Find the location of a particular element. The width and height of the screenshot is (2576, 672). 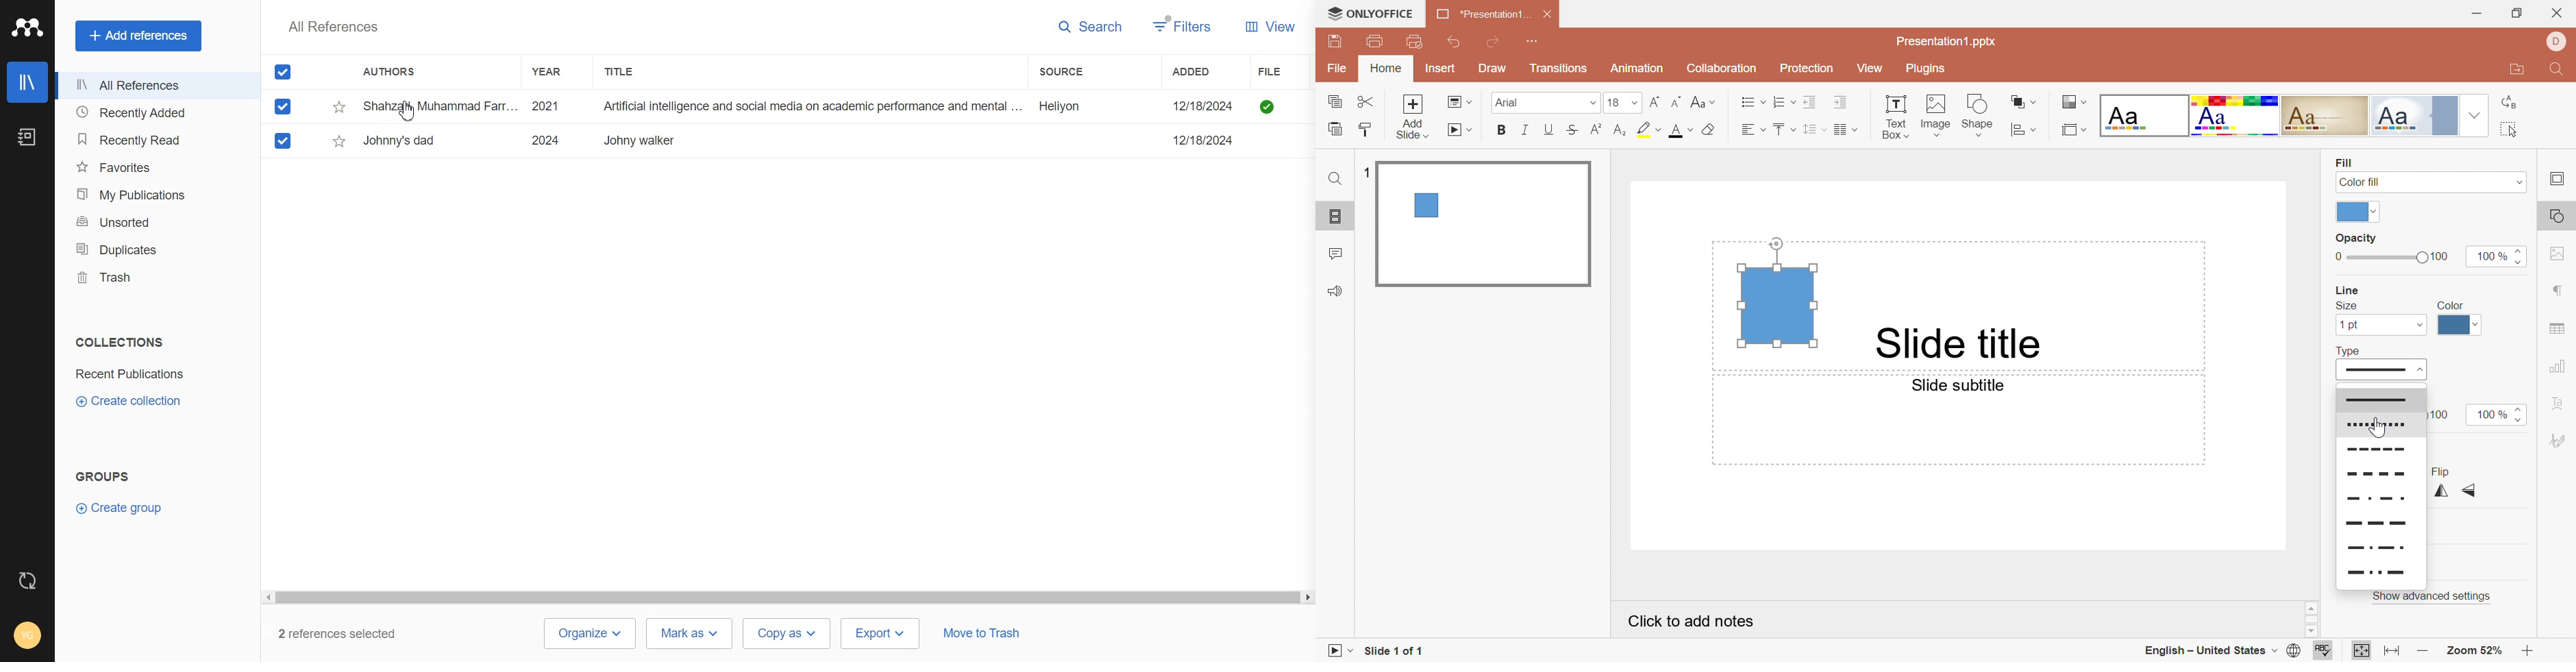

Drop Down is located at coordinates (2476, 117).